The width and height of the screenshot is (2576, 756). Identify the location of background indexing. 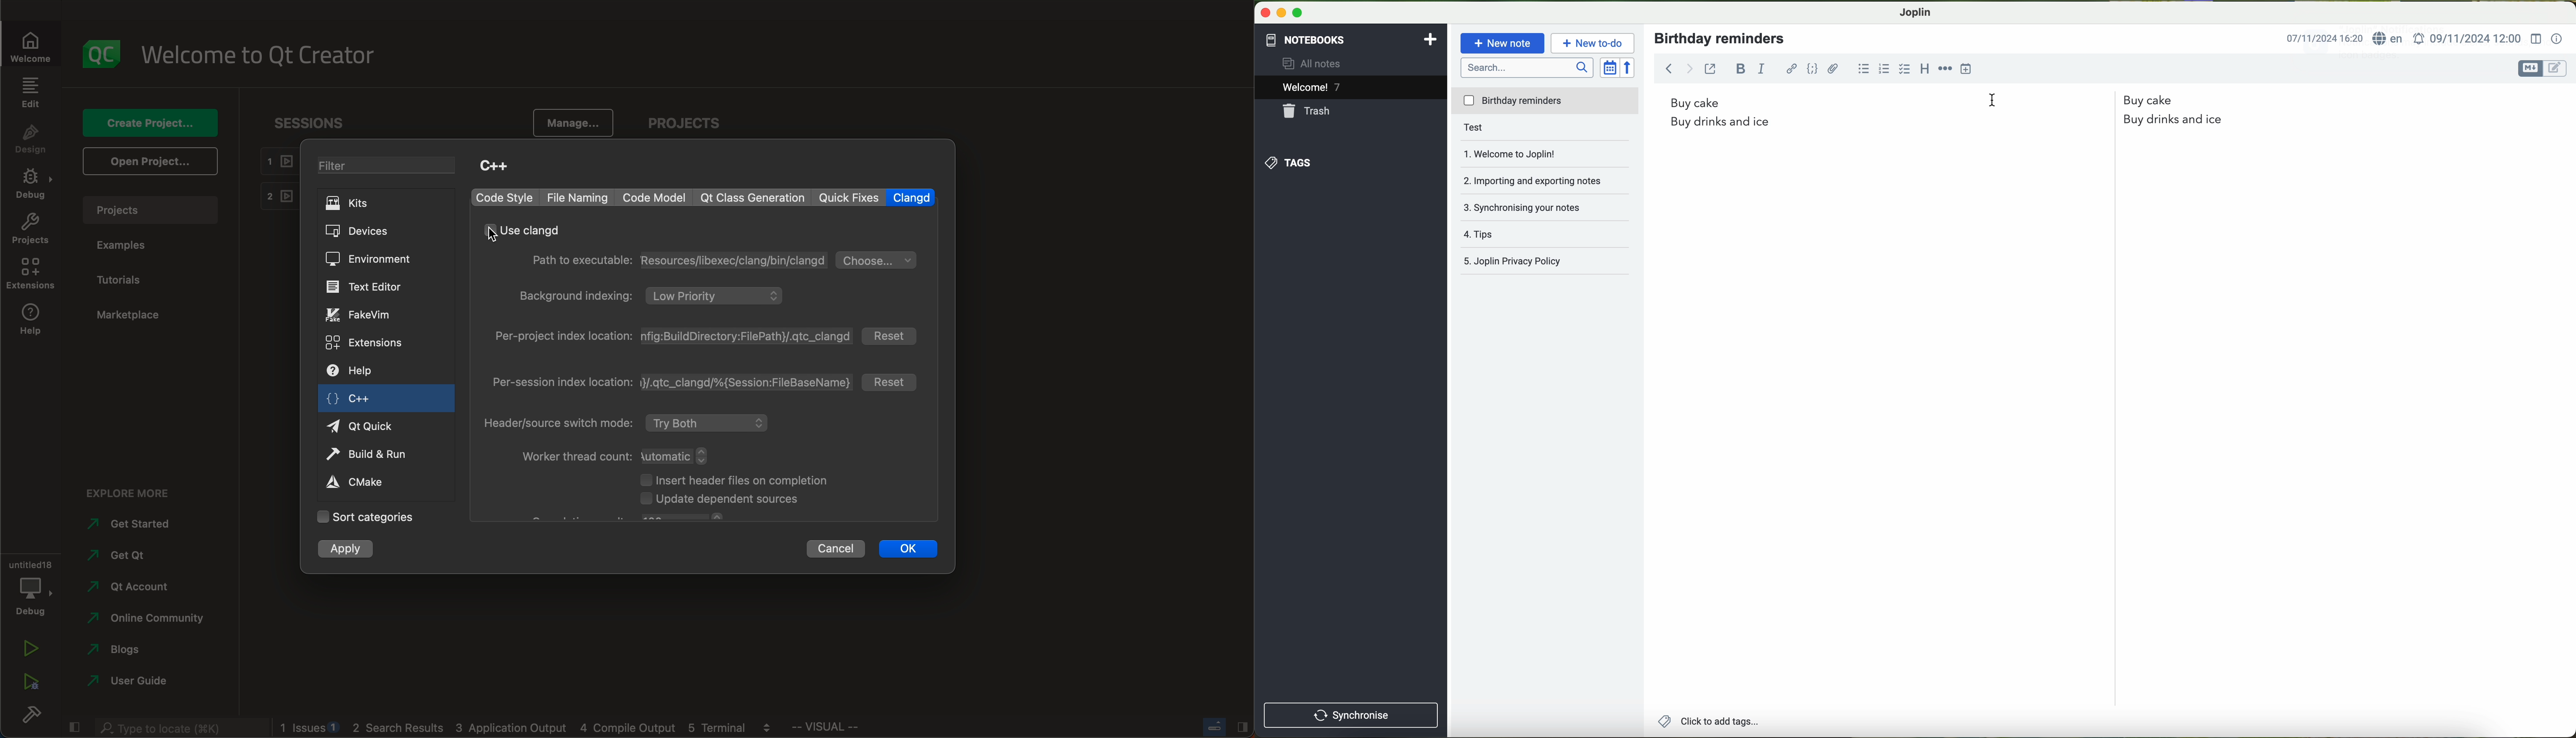
(654, 296).